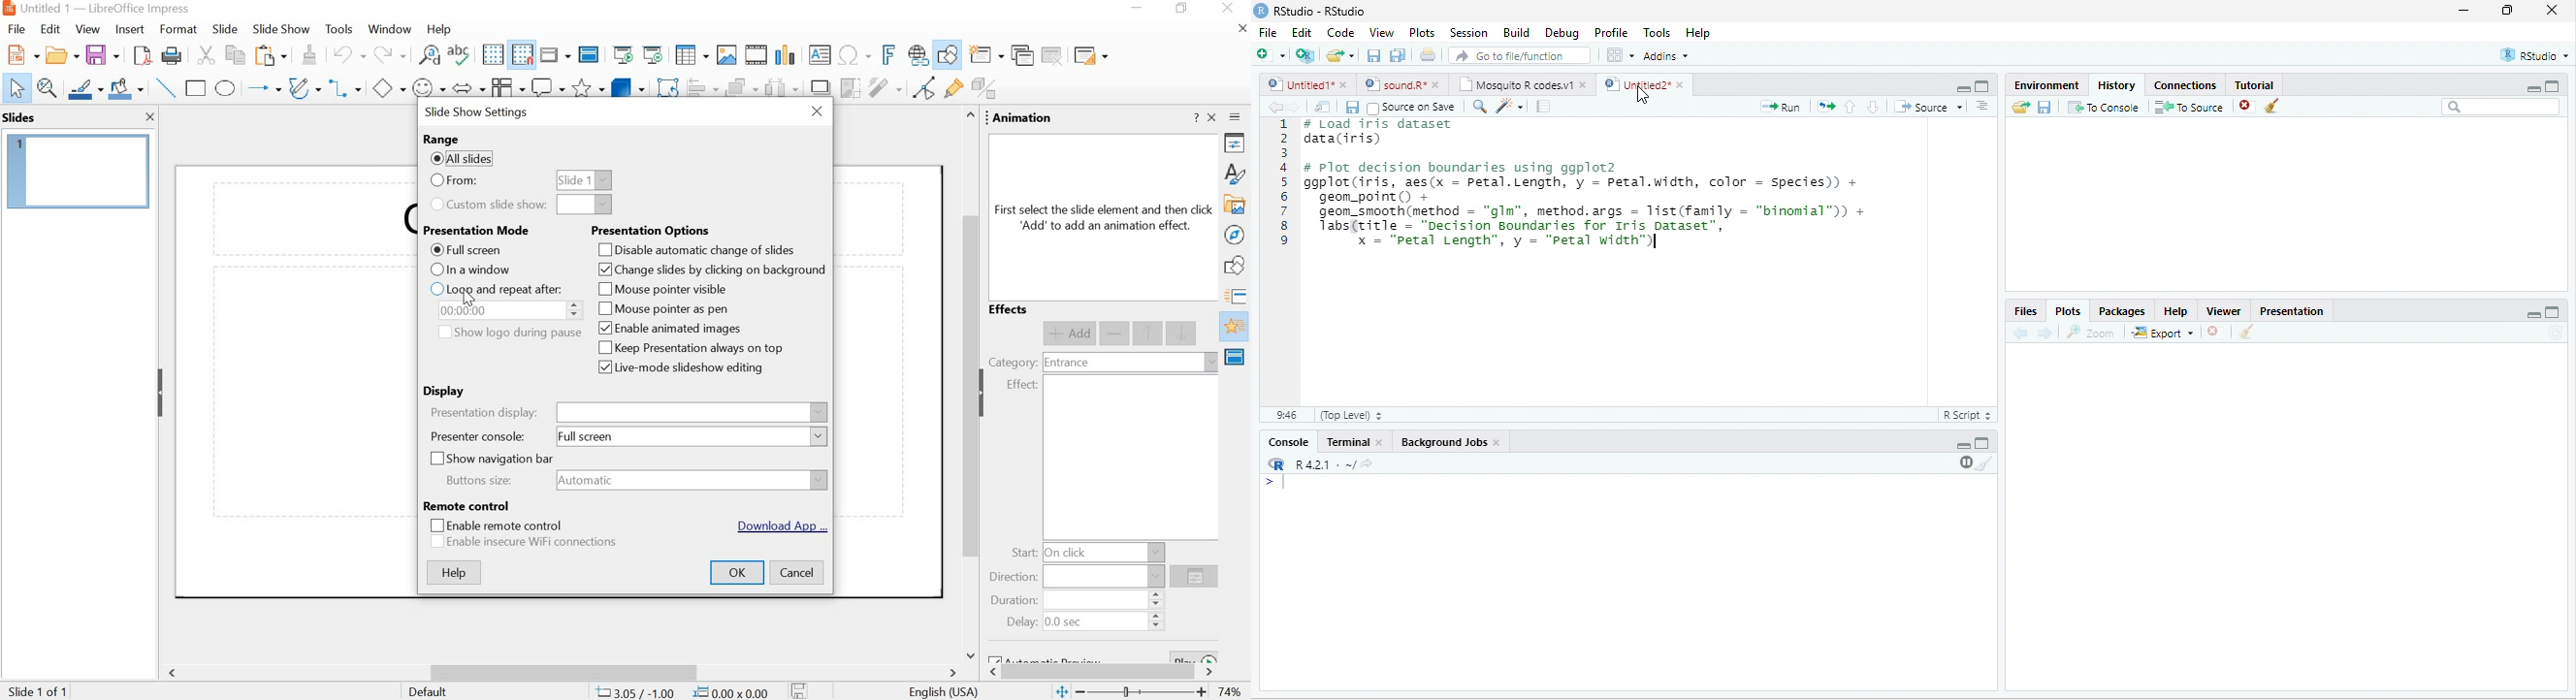  I want to click on 68:46, so click(1286, 415).